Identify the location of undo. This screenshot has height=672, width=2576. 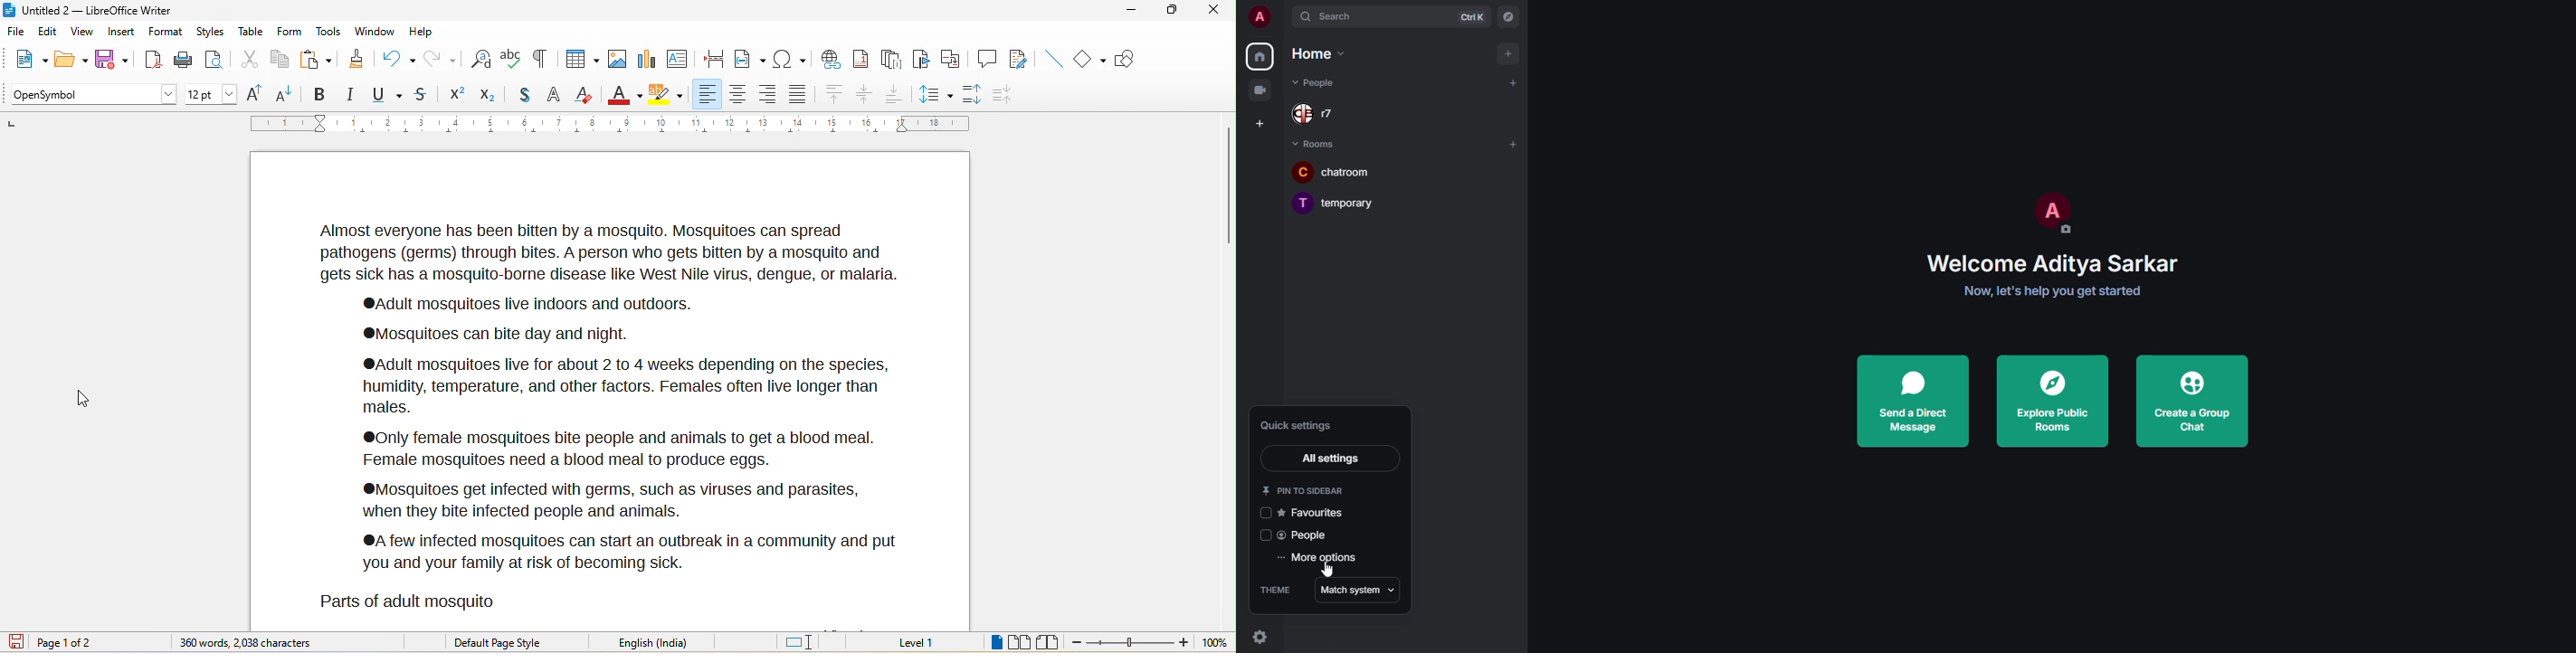
(394, 59).